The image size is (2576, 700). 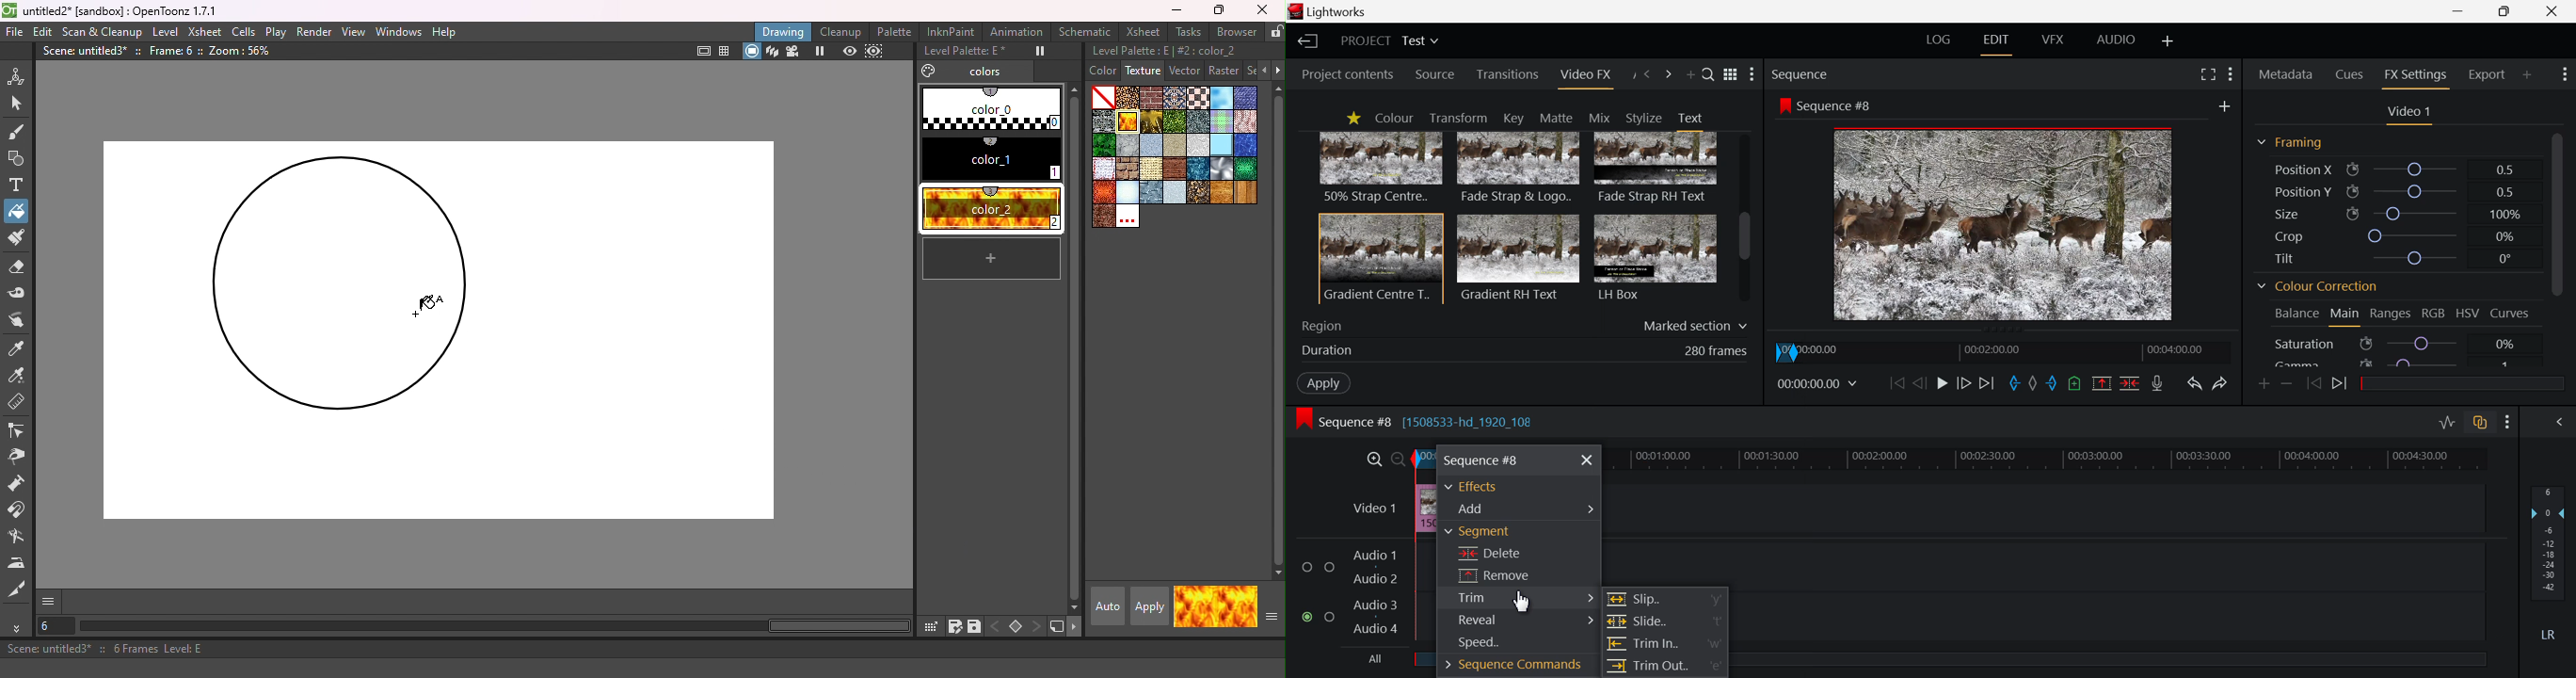 What do you see at coordinates (973, 72) in the screenshot?
I see `Colors` at bounding box center [973, 72].